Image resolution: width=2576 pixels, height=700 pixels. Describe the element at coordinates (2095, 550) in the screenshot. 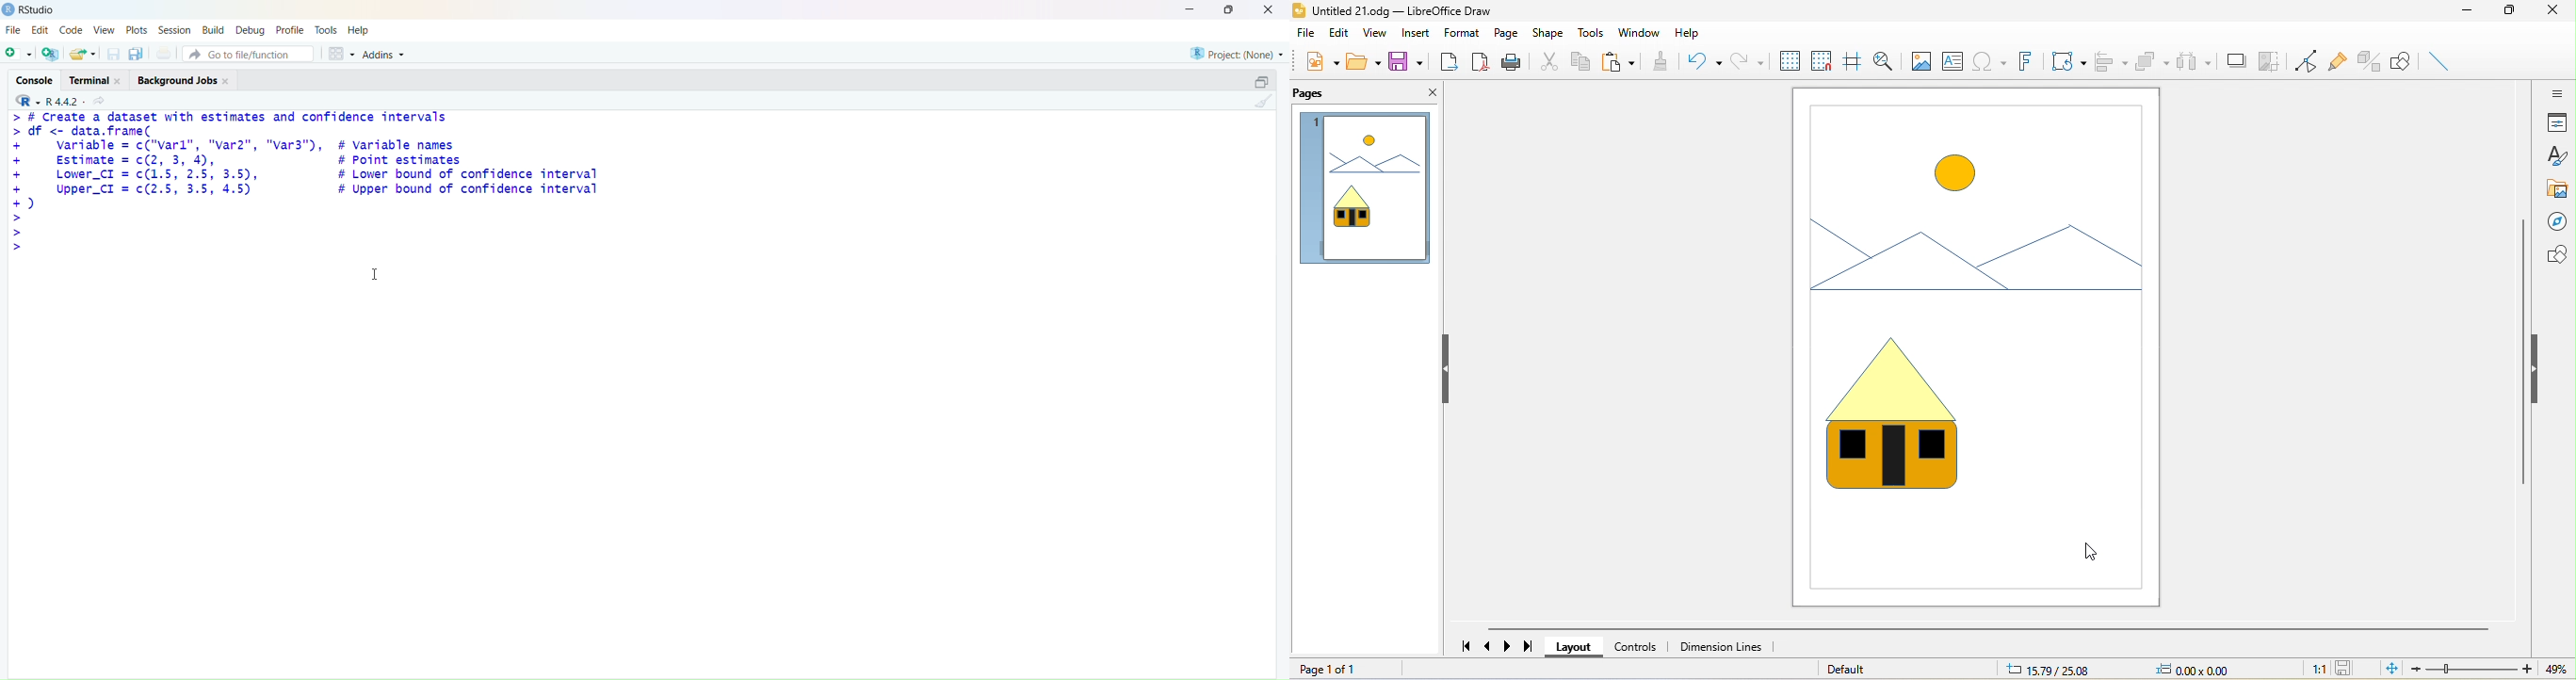

I see `cursor` at that location.